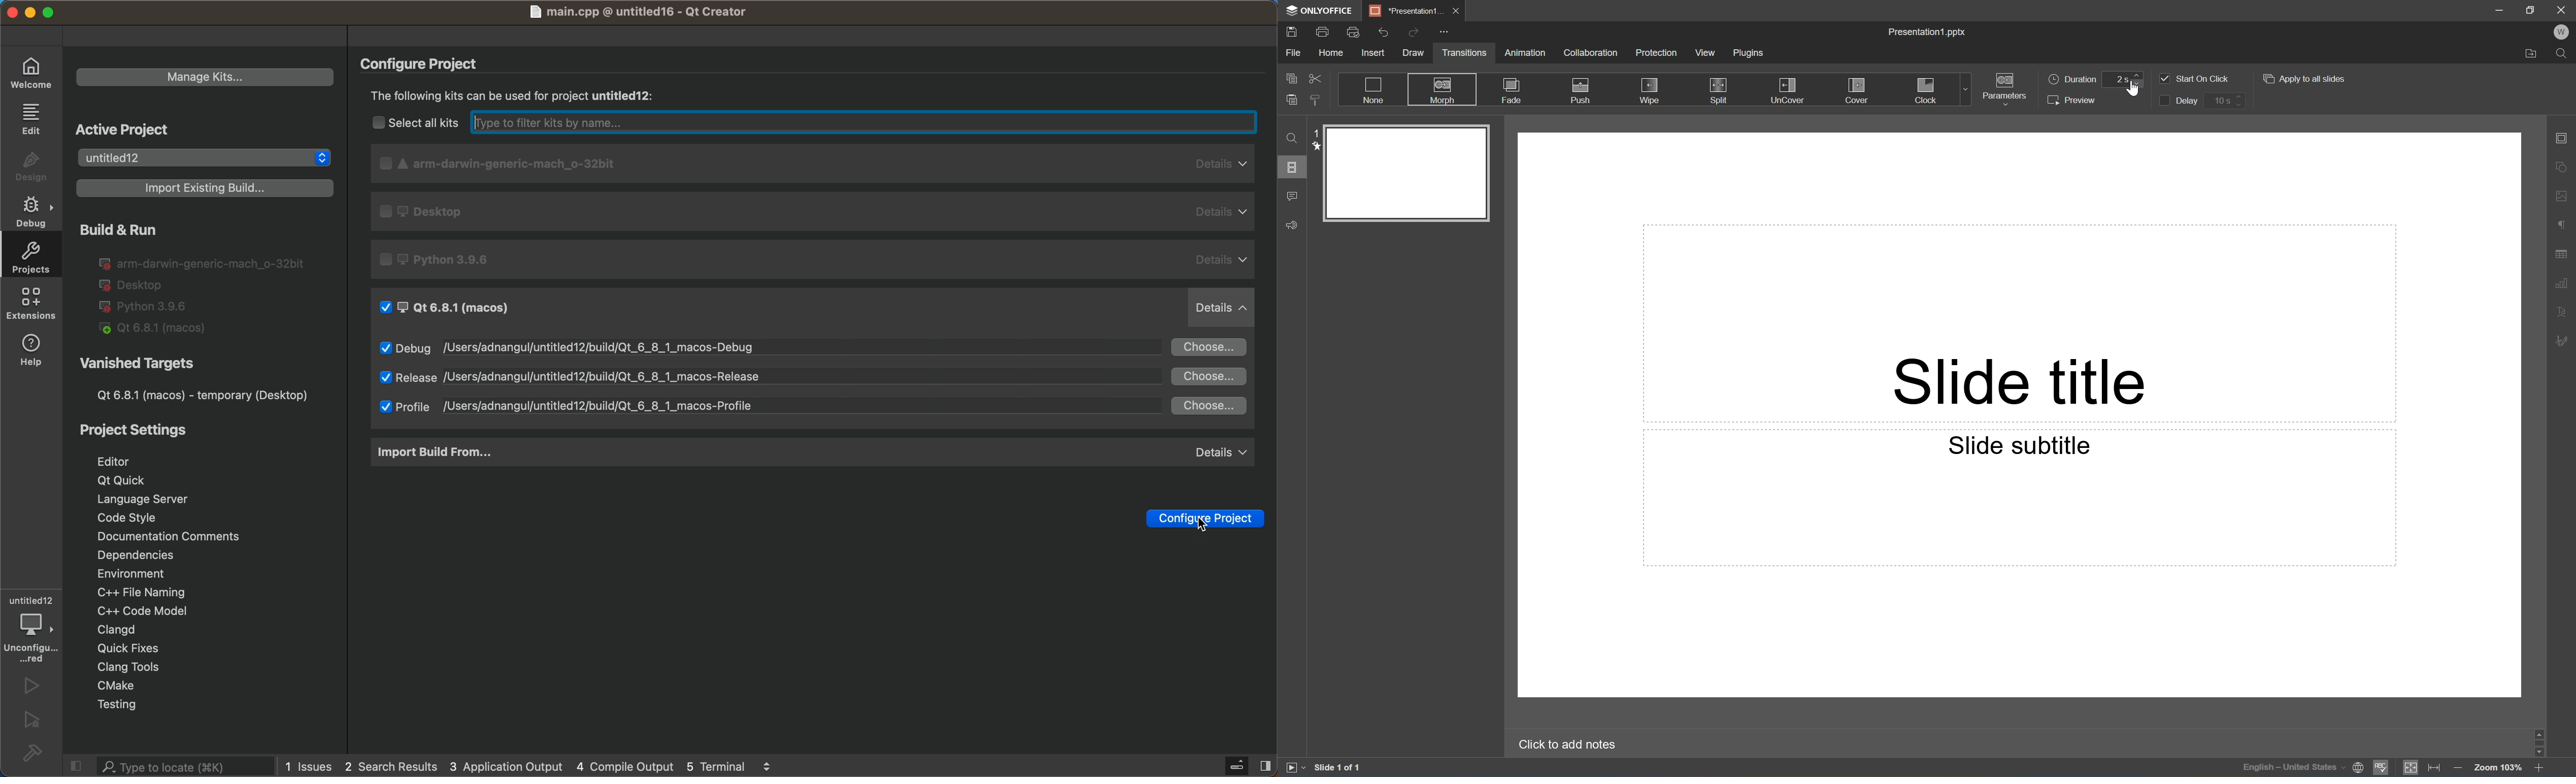  Describe the element at coordinates (816, 257) in the screenshot. I see `default configuration ` at that location.